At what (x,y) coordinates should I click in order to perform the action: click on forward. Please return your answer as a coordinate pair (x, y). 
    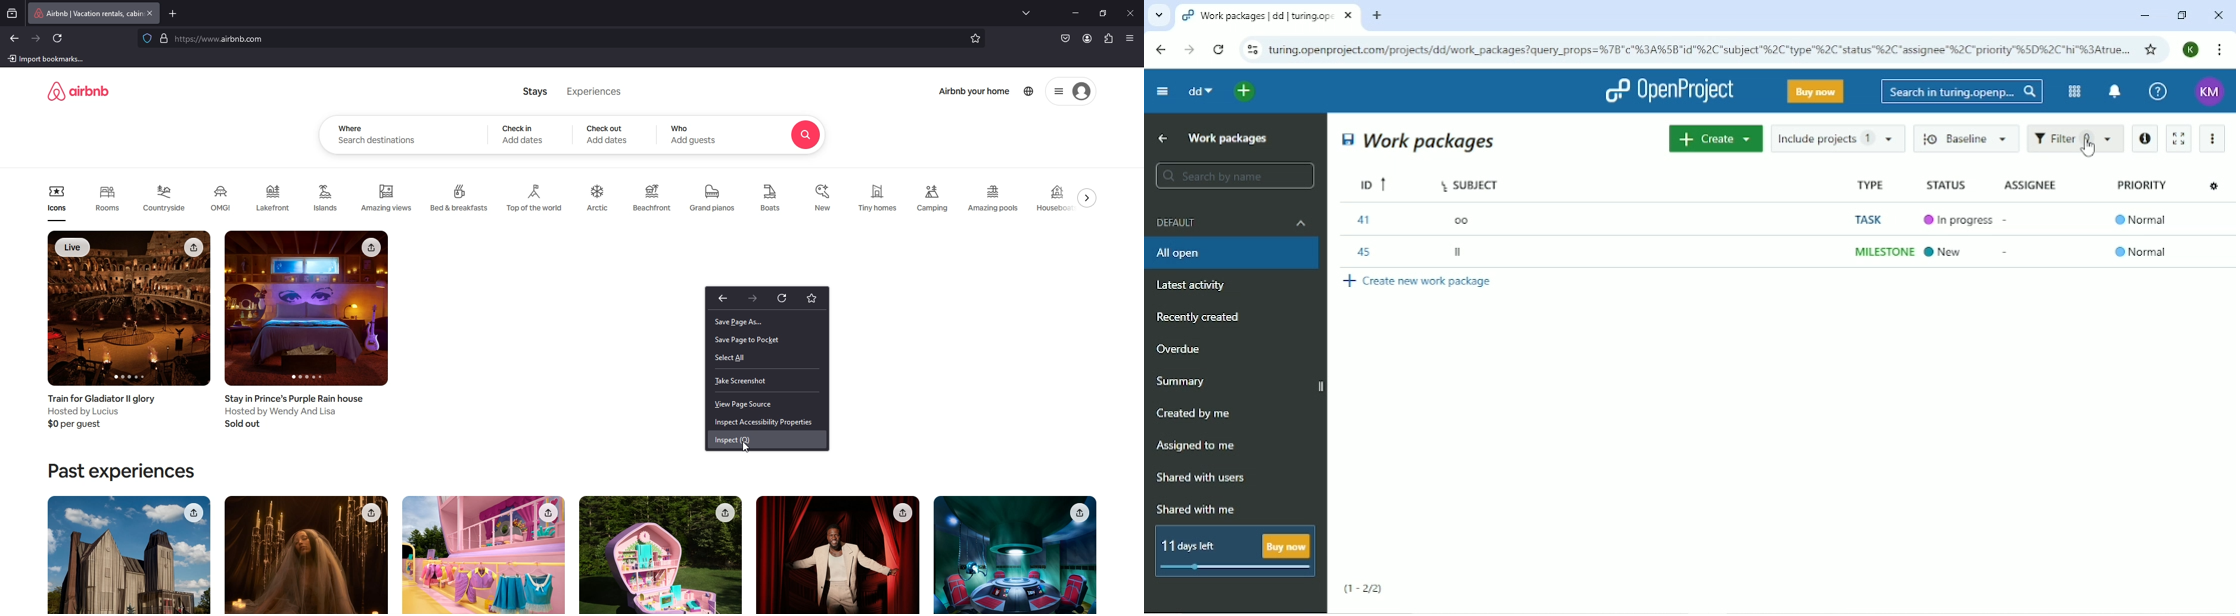
    Looking at the image, I should click on (36, 38).